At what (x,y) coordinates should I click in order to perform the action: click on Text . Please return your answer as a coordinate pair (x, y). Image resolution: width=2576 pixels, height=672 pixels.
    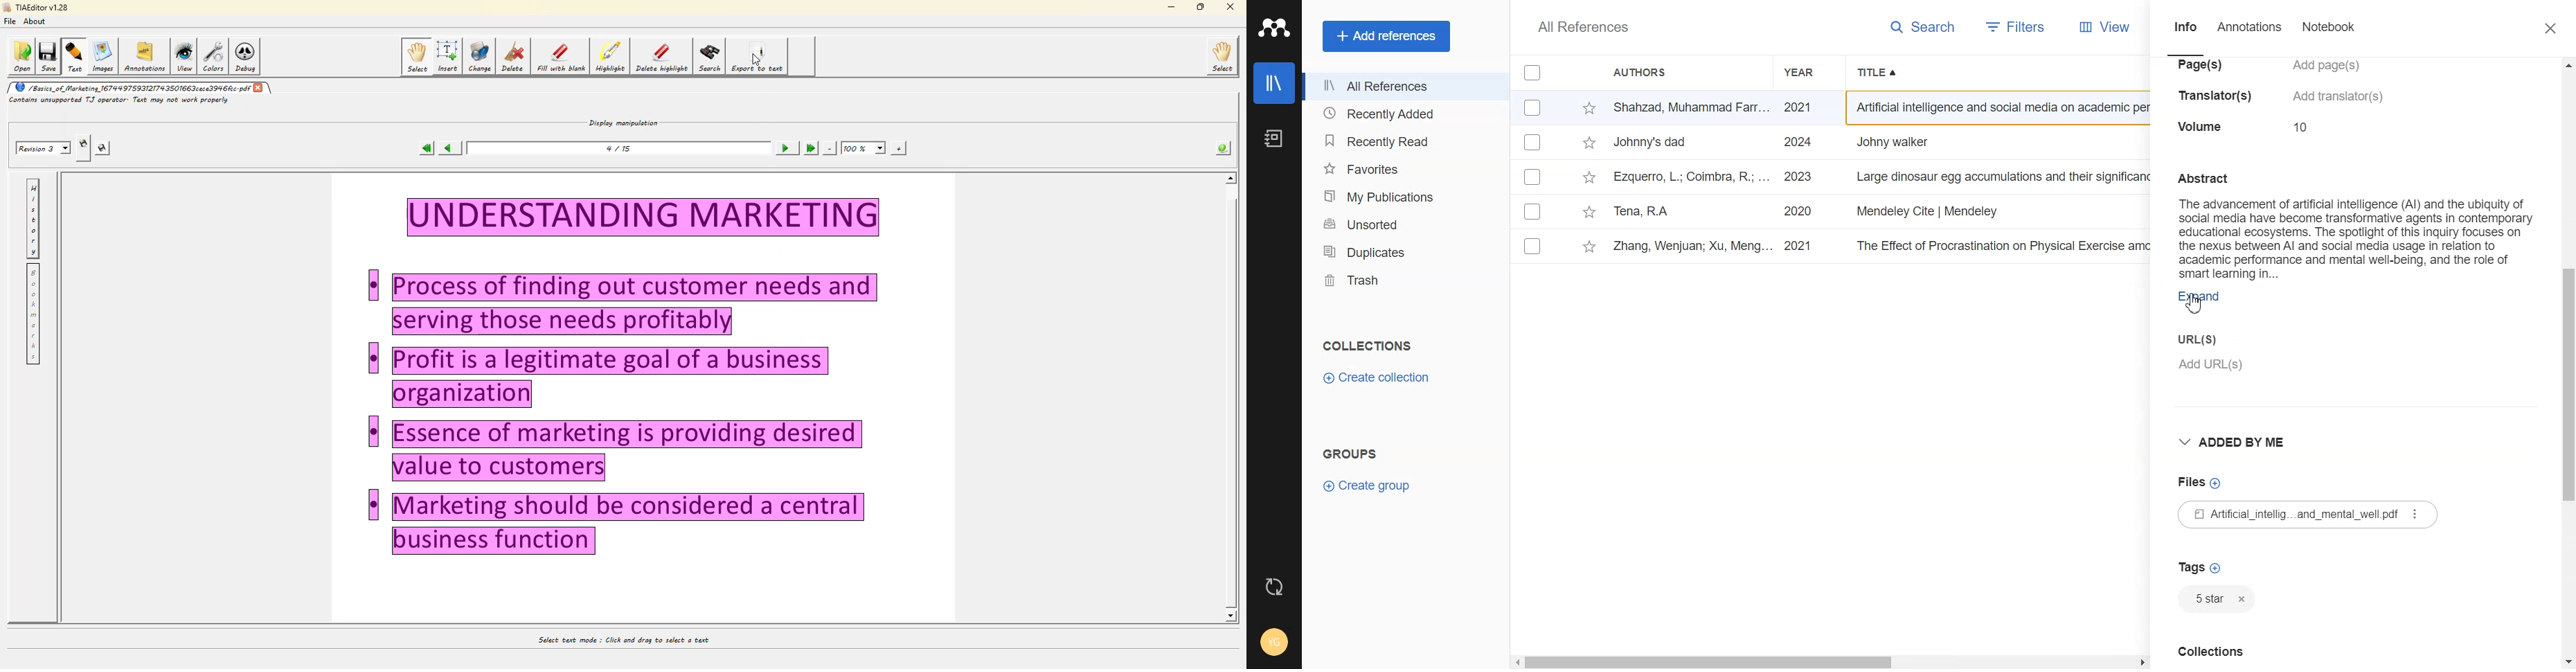
    Looking at the image, I should click on (1352, 454).